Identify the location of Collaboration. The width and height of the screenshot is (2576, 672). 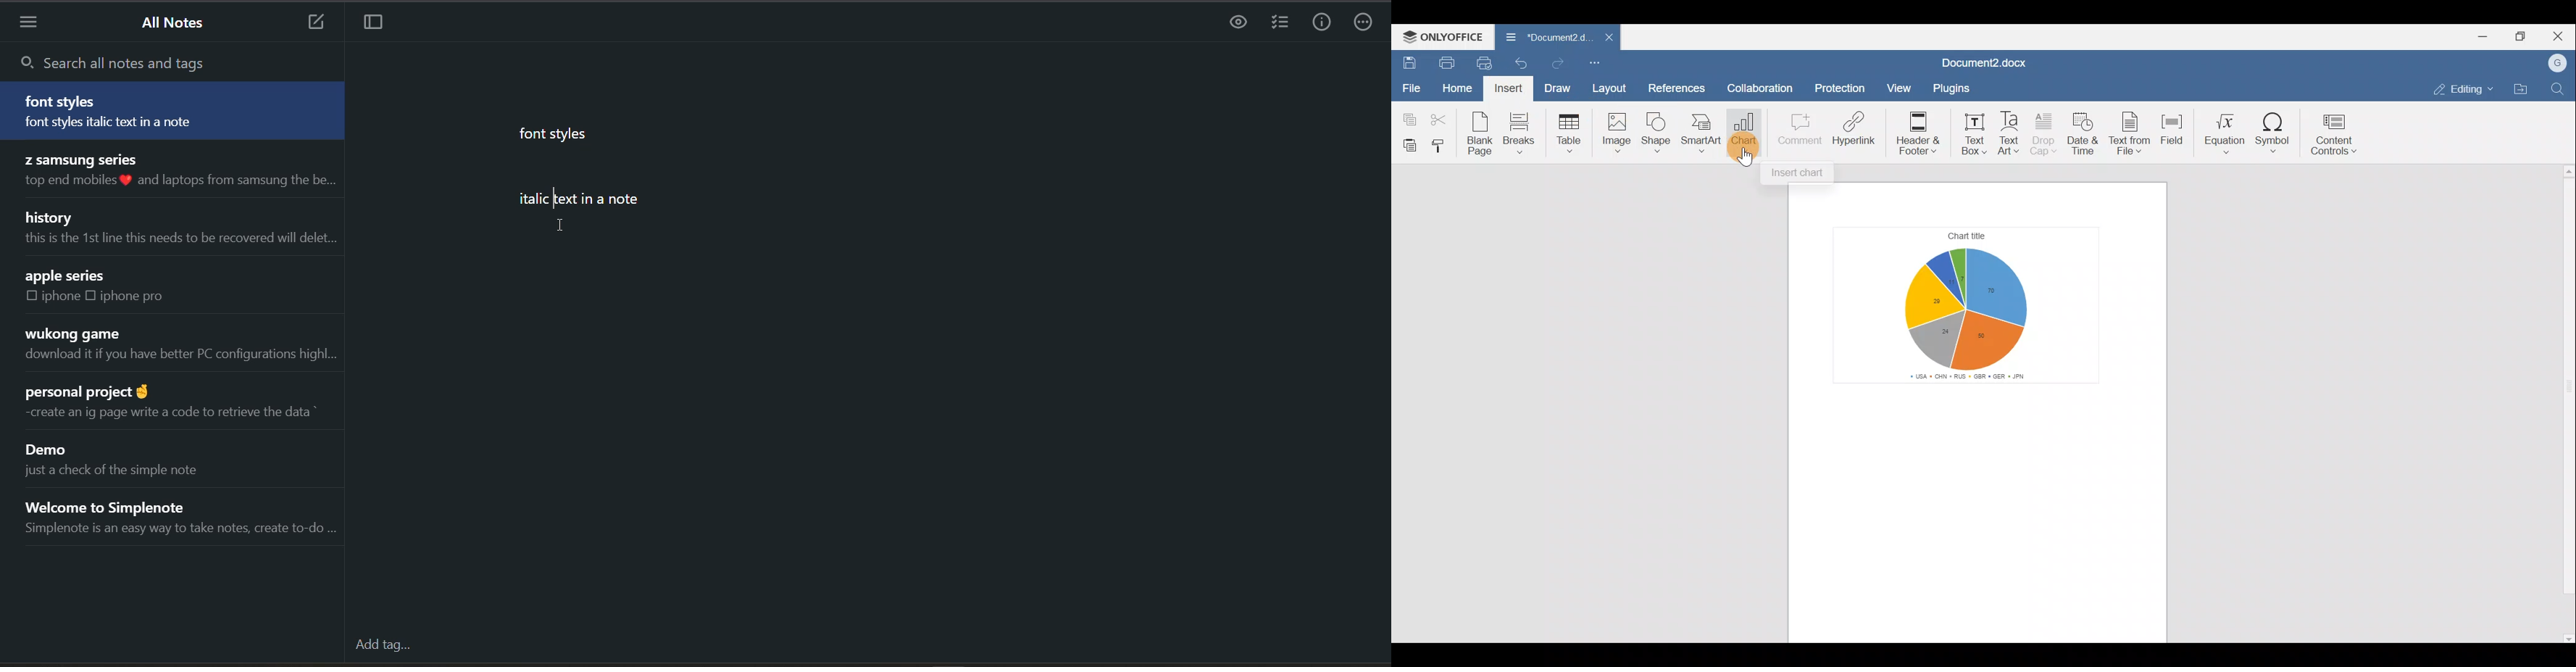
(1765, 85).